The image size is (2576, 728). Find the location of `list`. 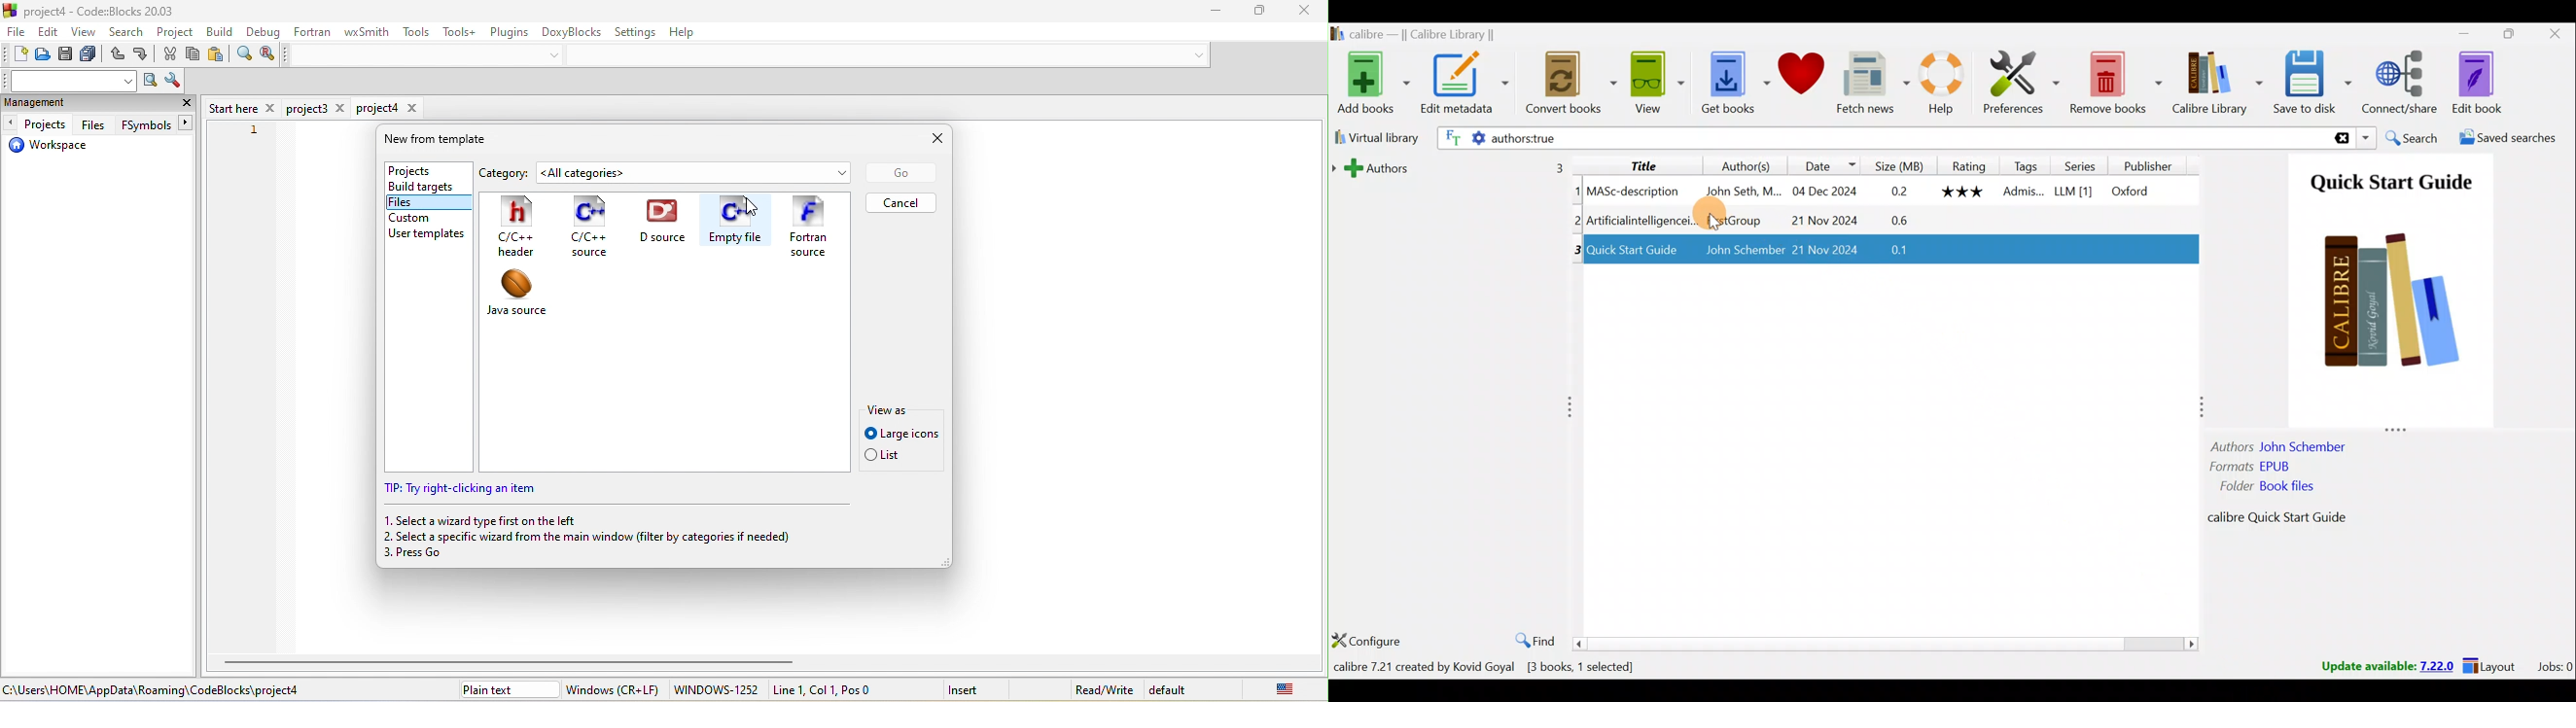

list is located at coordinates (889, 457).